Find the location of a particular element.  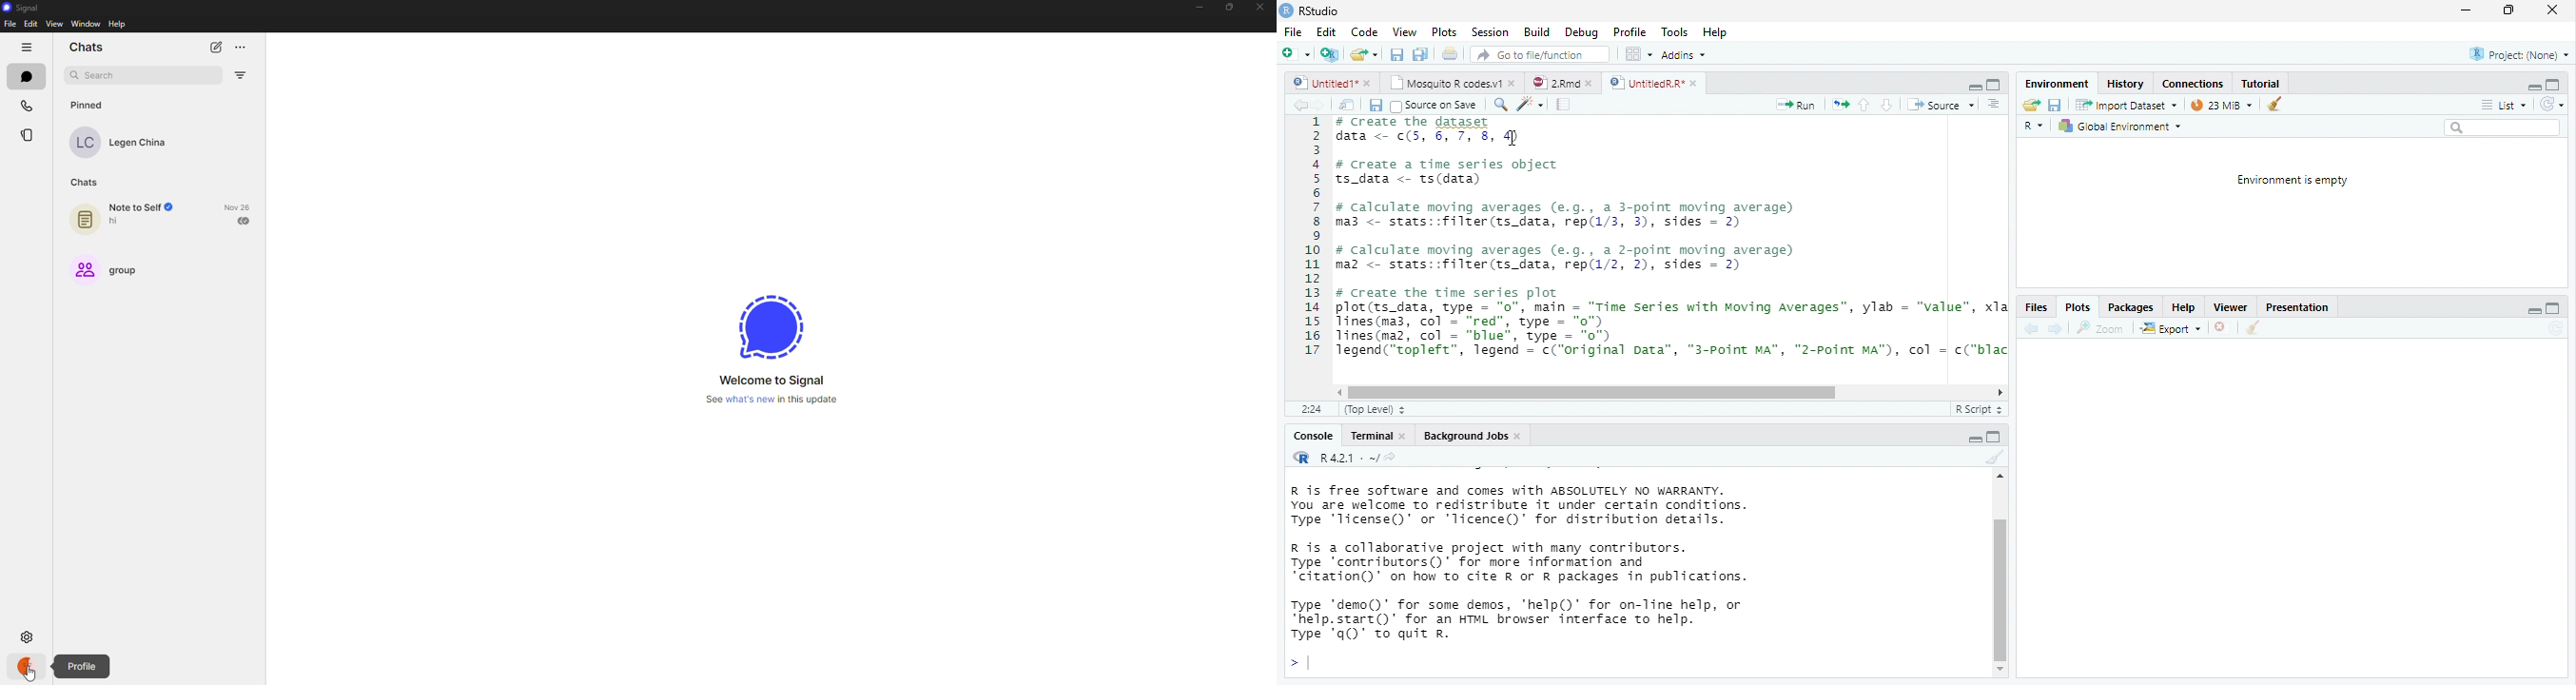

untitled 1 is located at coordinates (1320, 82).